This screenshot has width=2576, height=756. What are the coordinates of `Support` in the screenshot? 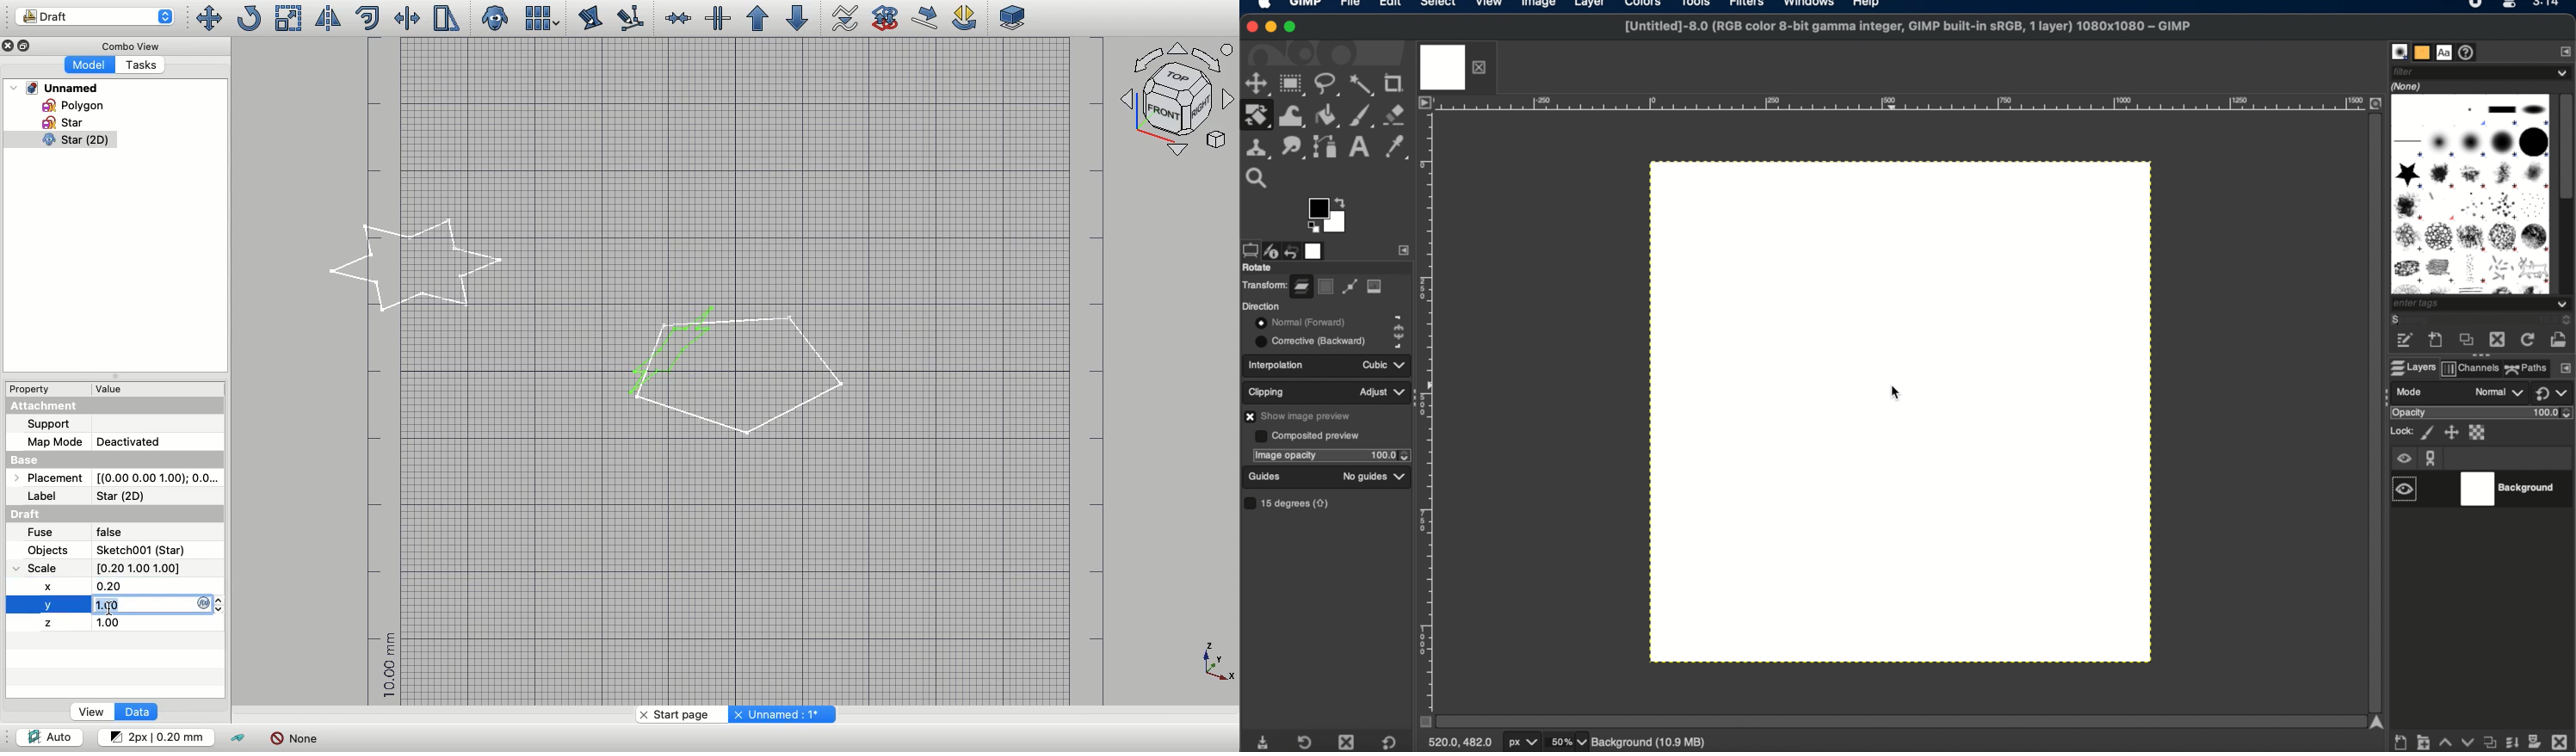 It's located at (49, 424).